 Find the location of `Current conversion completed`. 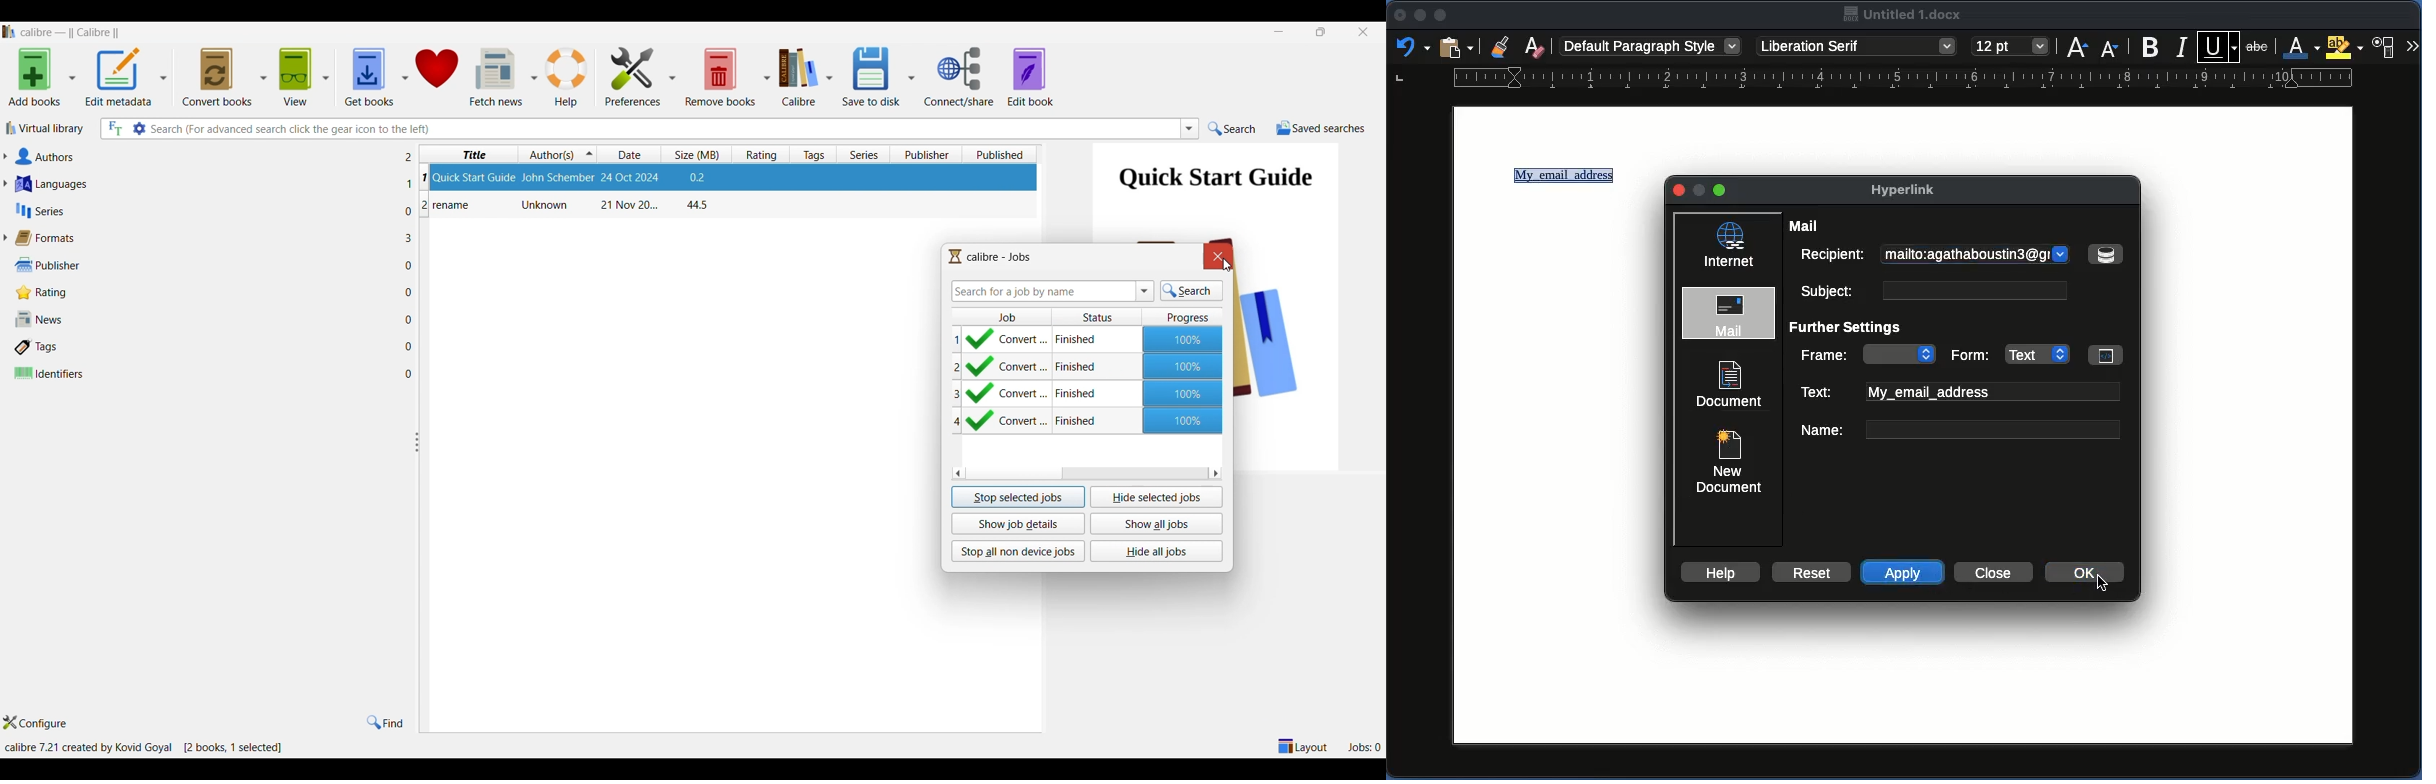

Current conversion completed is located at coordinates (1088, 339).